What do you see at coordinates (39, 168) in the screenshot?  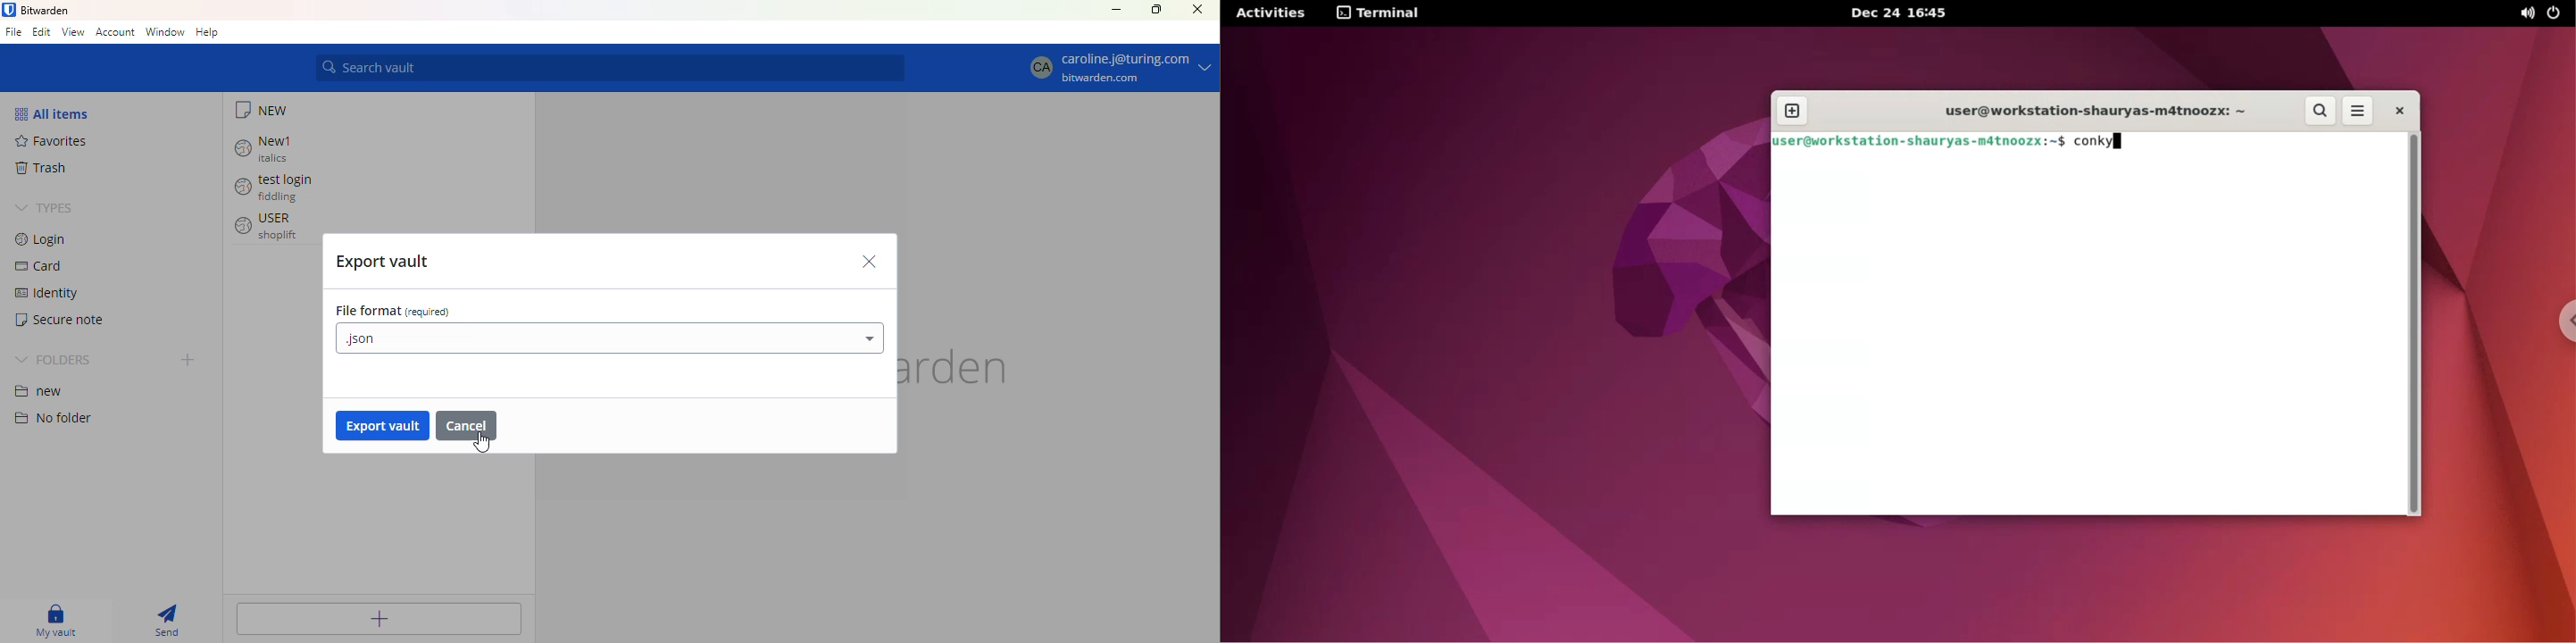 I see `trash` at bounding box center [39, 168].